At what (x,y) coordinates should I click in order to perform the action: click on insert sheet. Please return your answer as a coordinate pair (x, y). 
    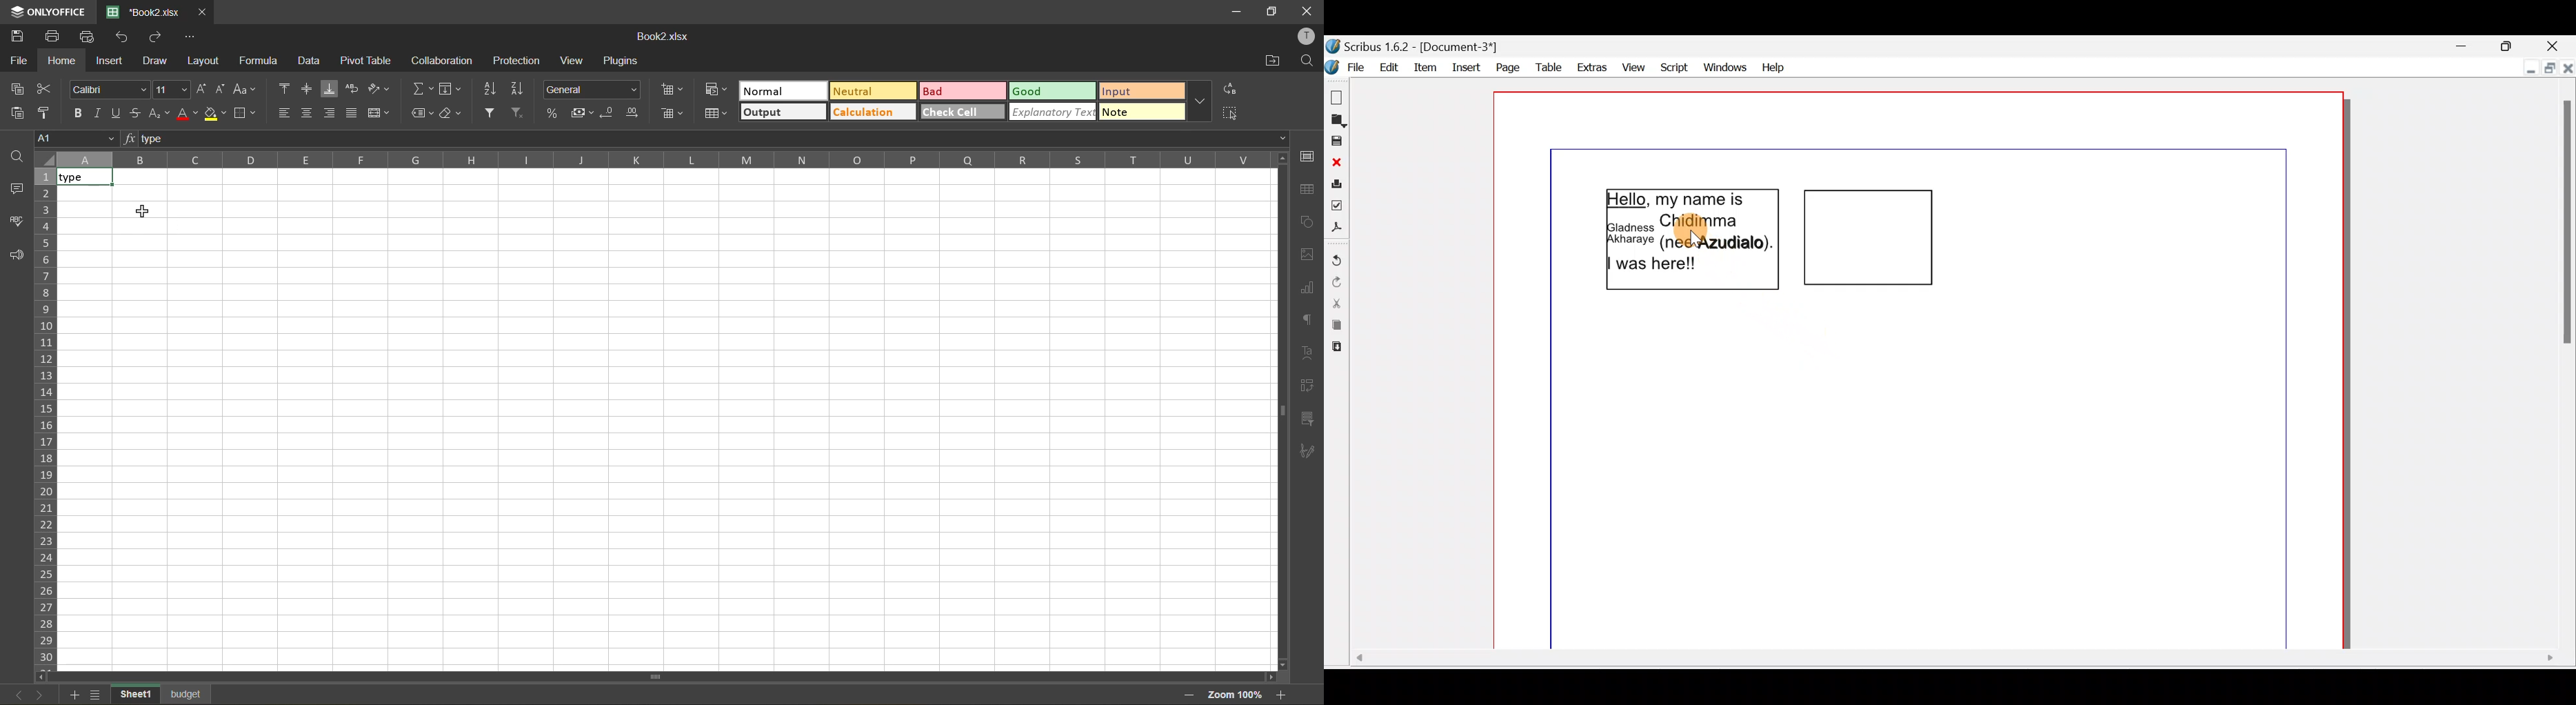
    Looking at the image, I should click on (72, 695).